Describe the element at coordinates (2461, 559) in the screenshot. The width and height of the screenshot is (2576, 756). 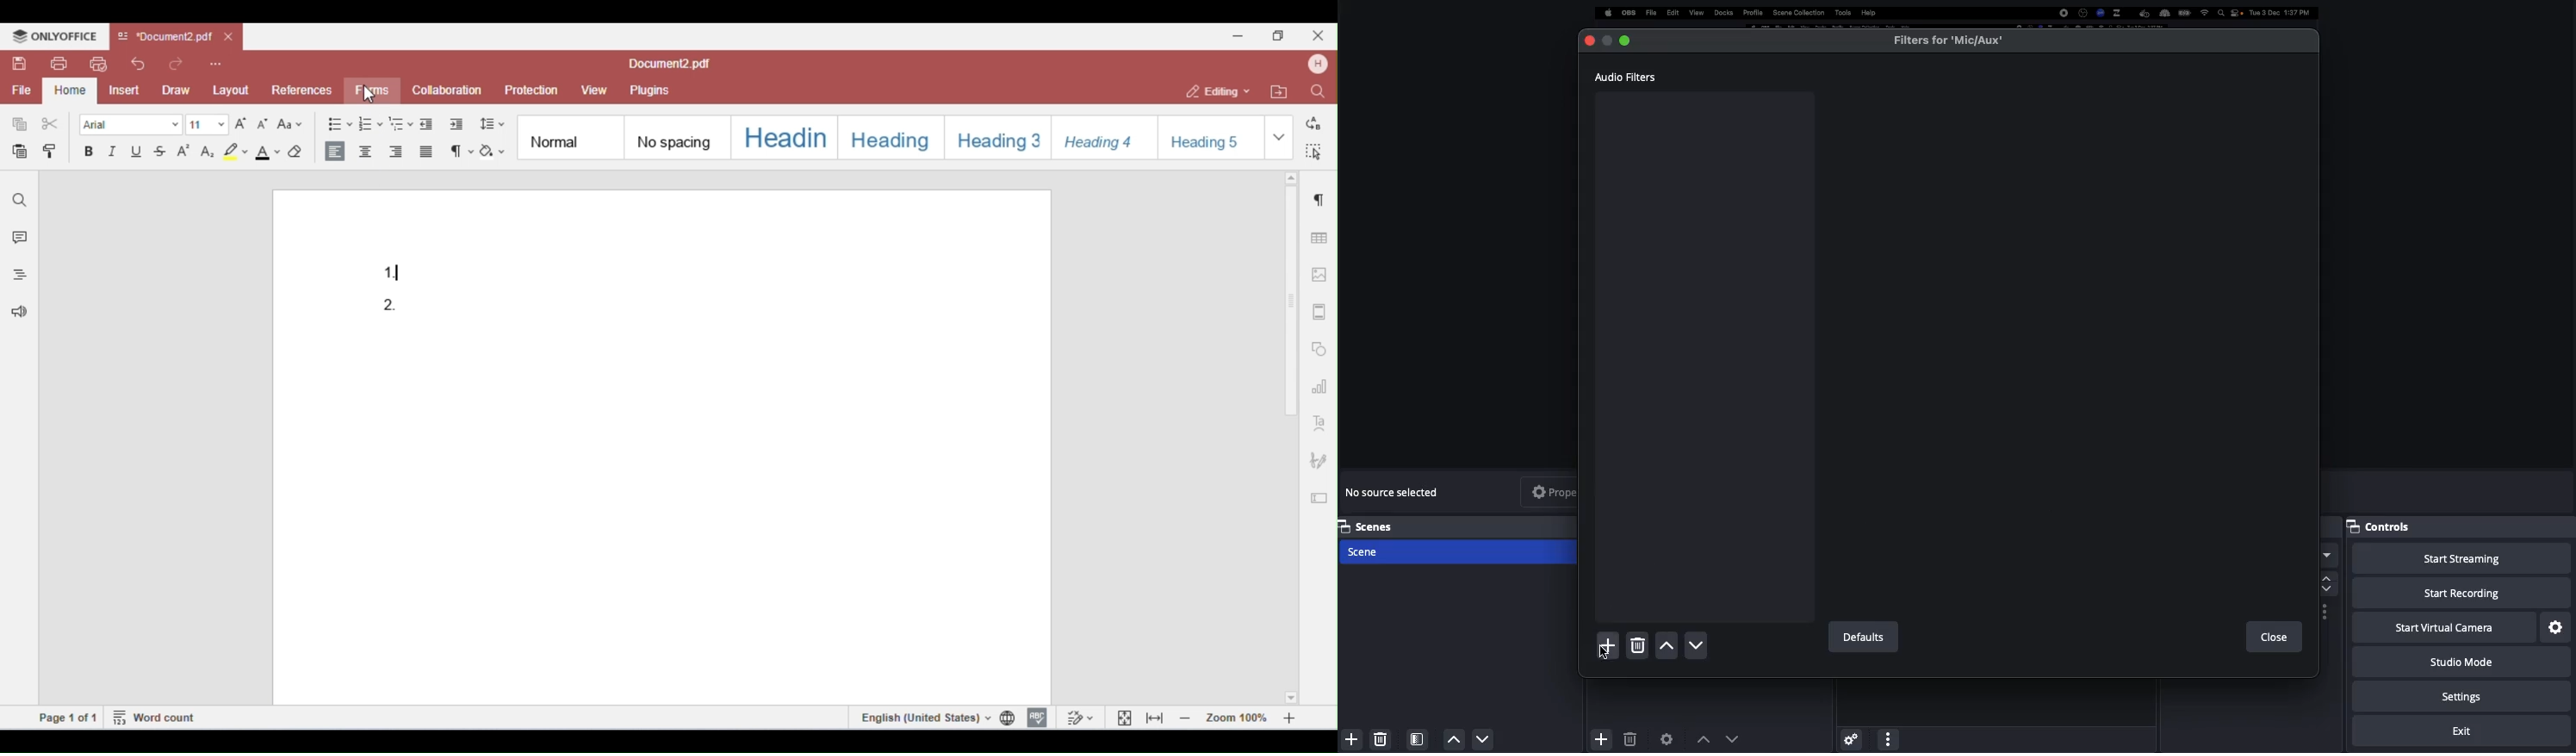
I see `Start streaming` at that location.